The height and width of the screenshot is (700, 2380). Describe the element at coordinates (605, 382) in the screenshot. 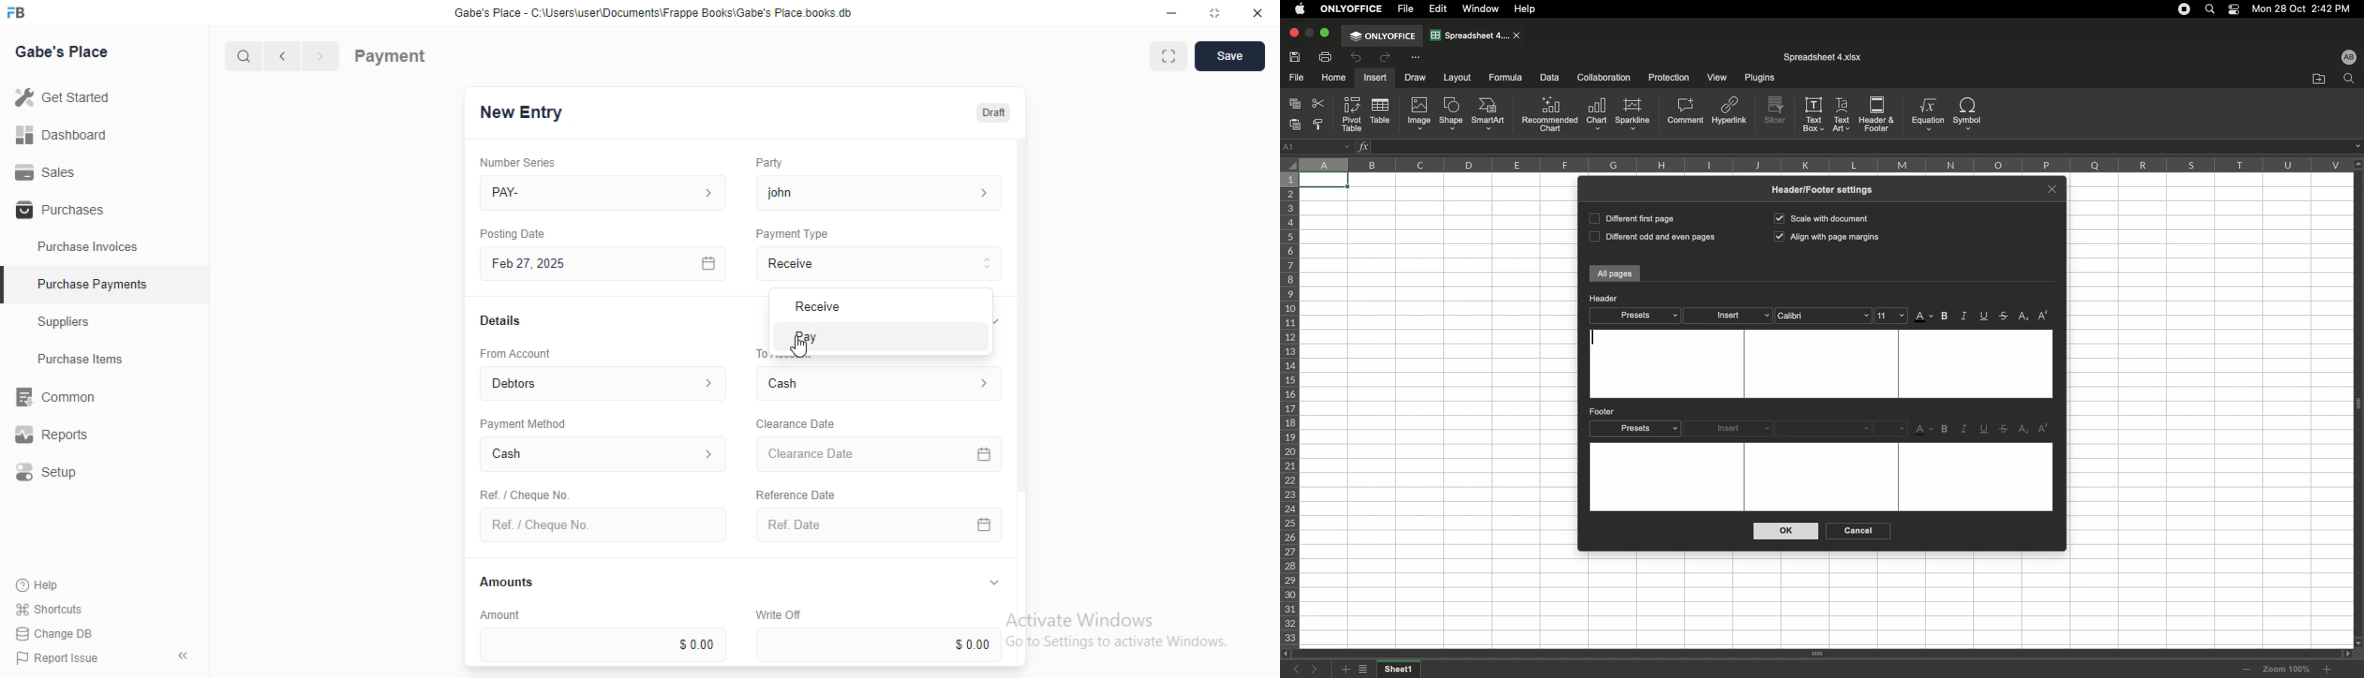

I see `From Account` at that location.